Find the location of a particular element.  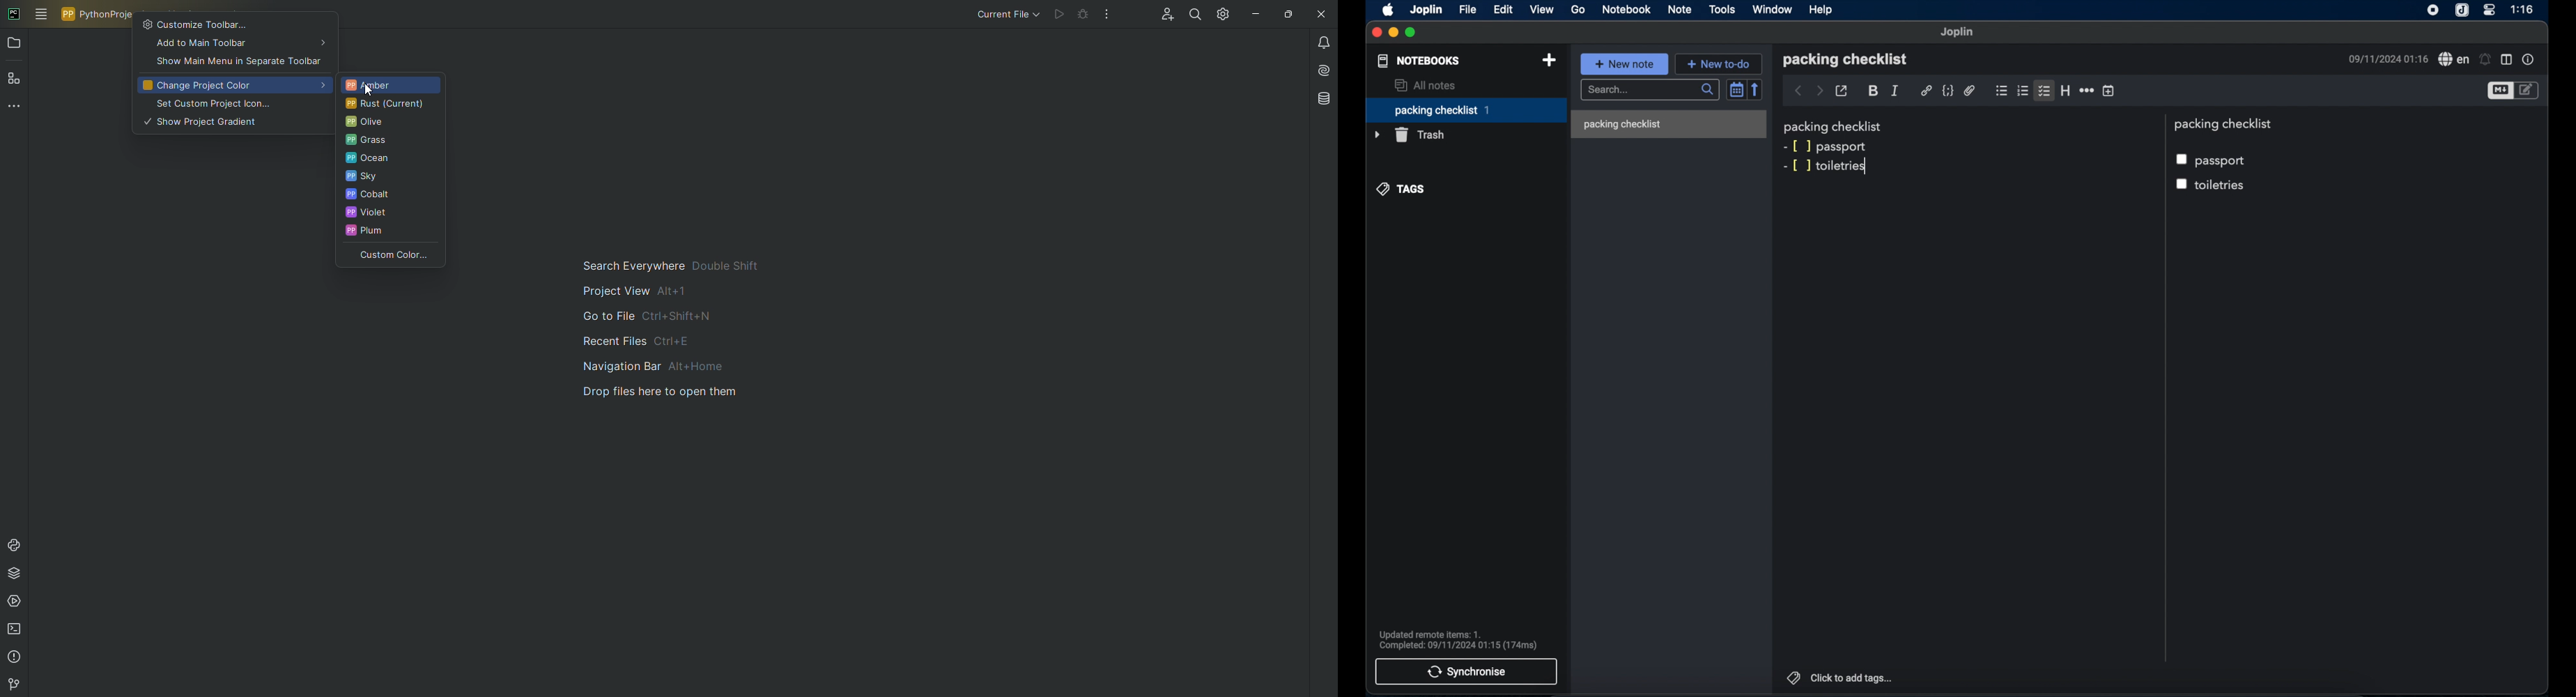

Amber is located at coordinates (388, 84).